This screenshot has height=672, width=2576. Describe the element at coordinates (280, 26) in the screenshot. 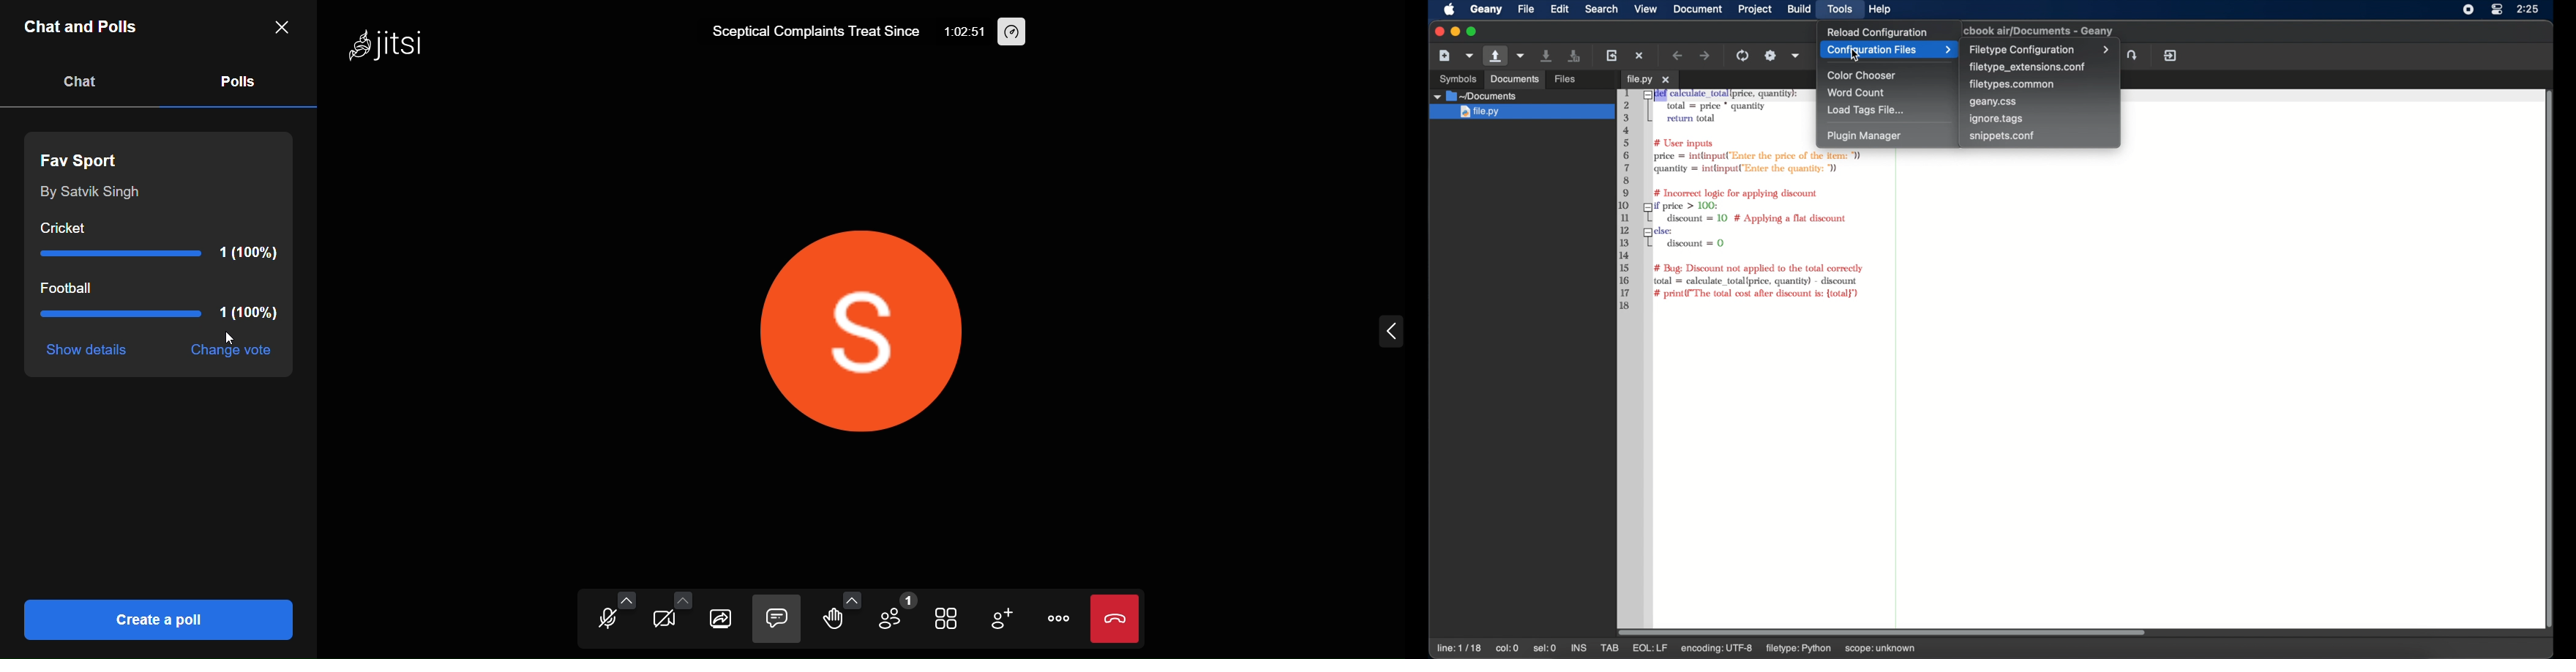

I see `close` at that location.